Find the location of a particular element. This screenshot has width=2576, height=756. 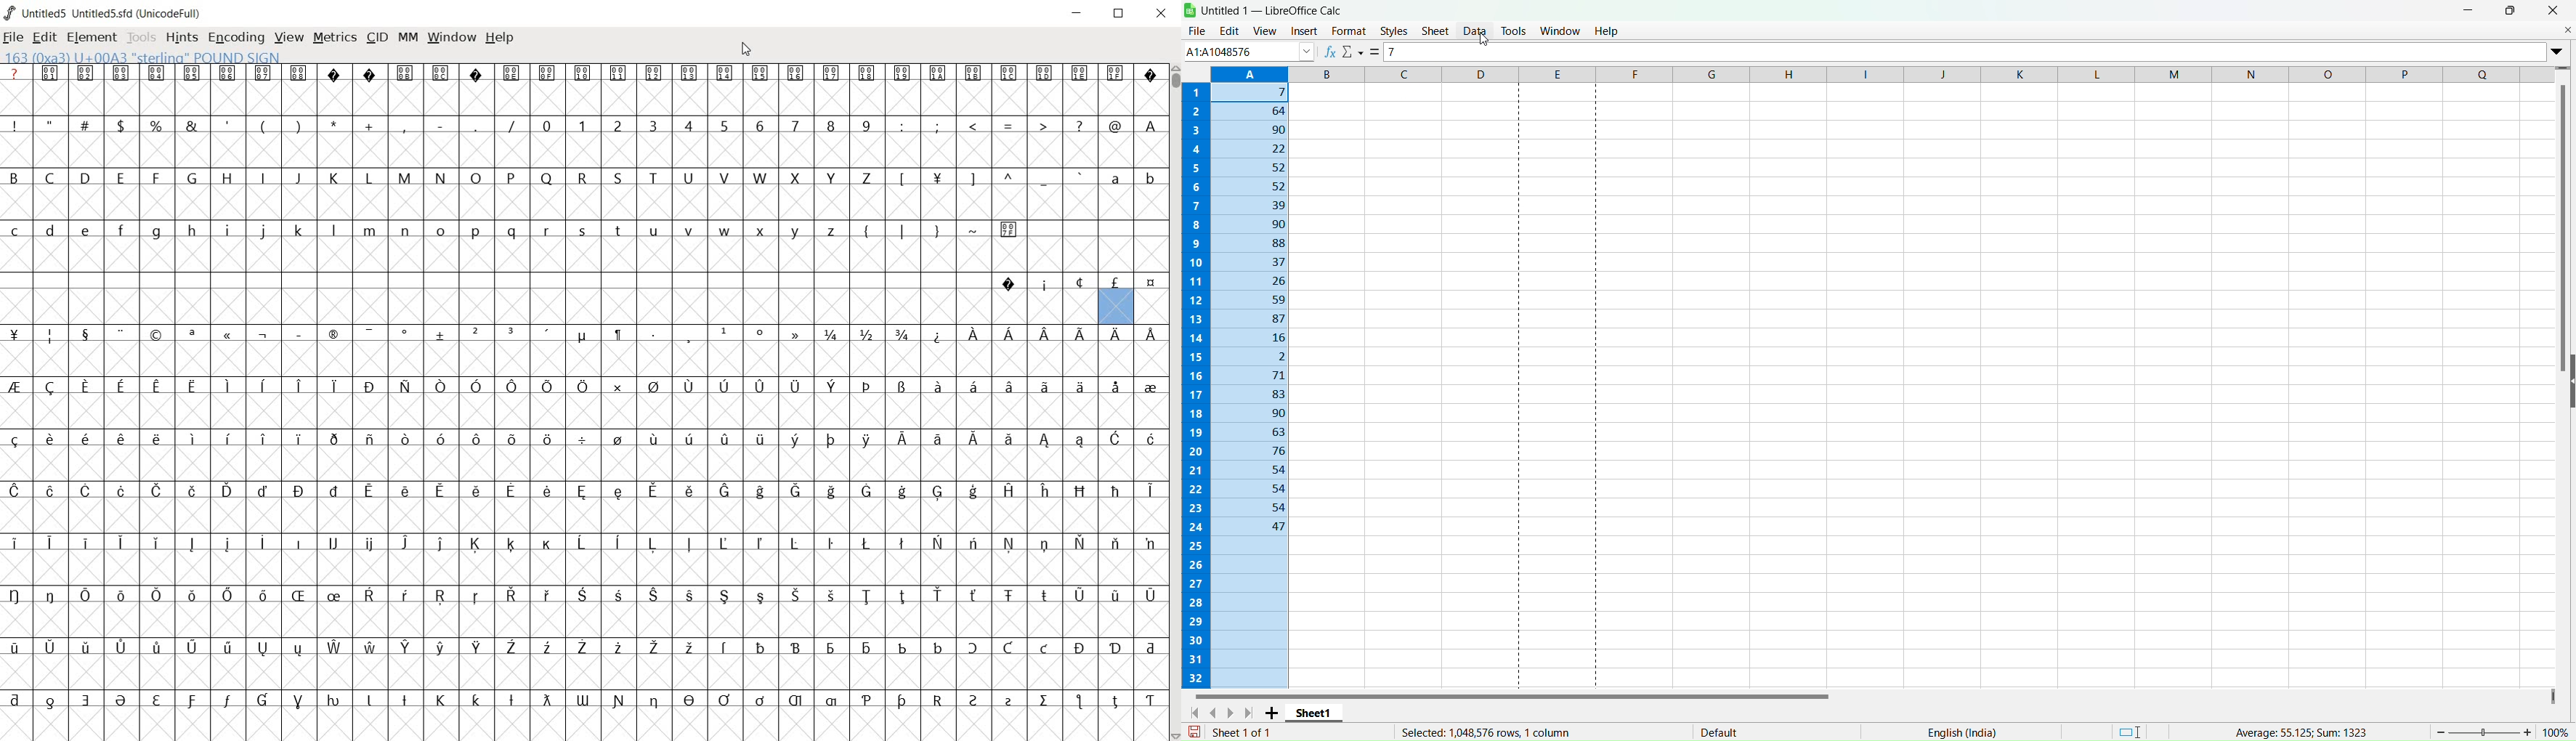

Symbol is located at coordinates (1011, 544).